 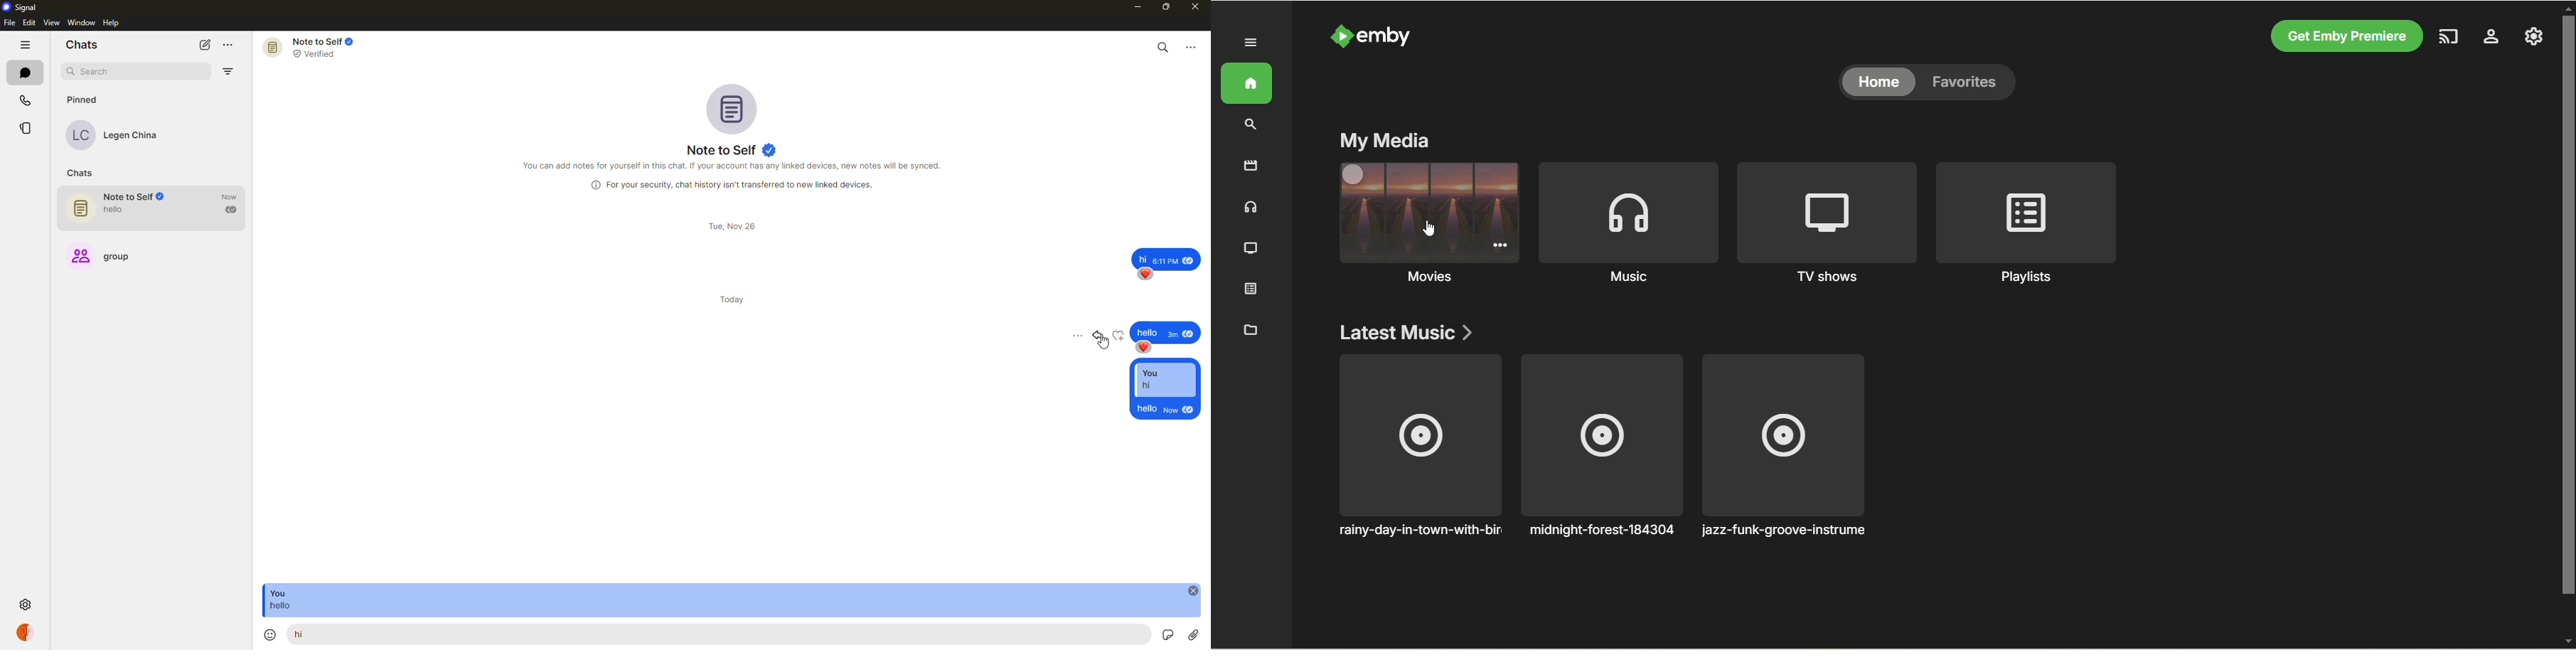 I want to click on stories, so click(x=27, y=127).